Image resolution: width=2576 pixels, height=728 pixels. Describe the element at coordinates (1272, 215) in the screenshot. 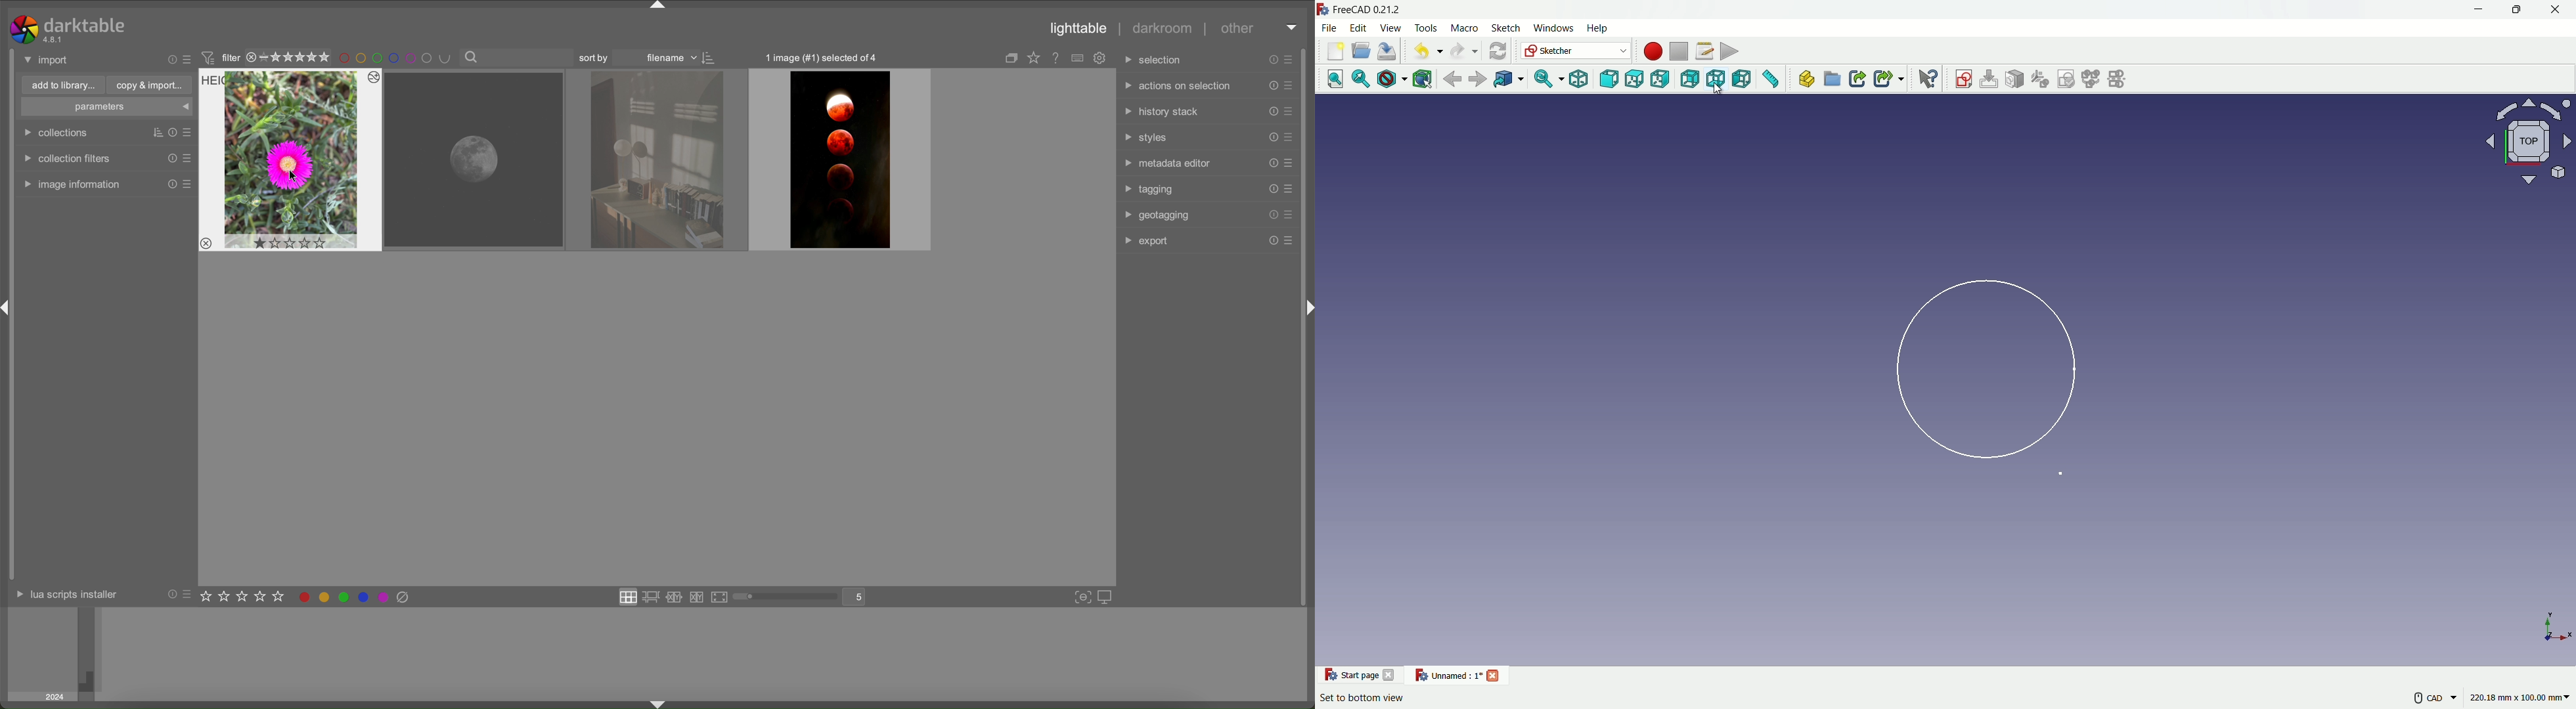

I see `reset presets` at that location.